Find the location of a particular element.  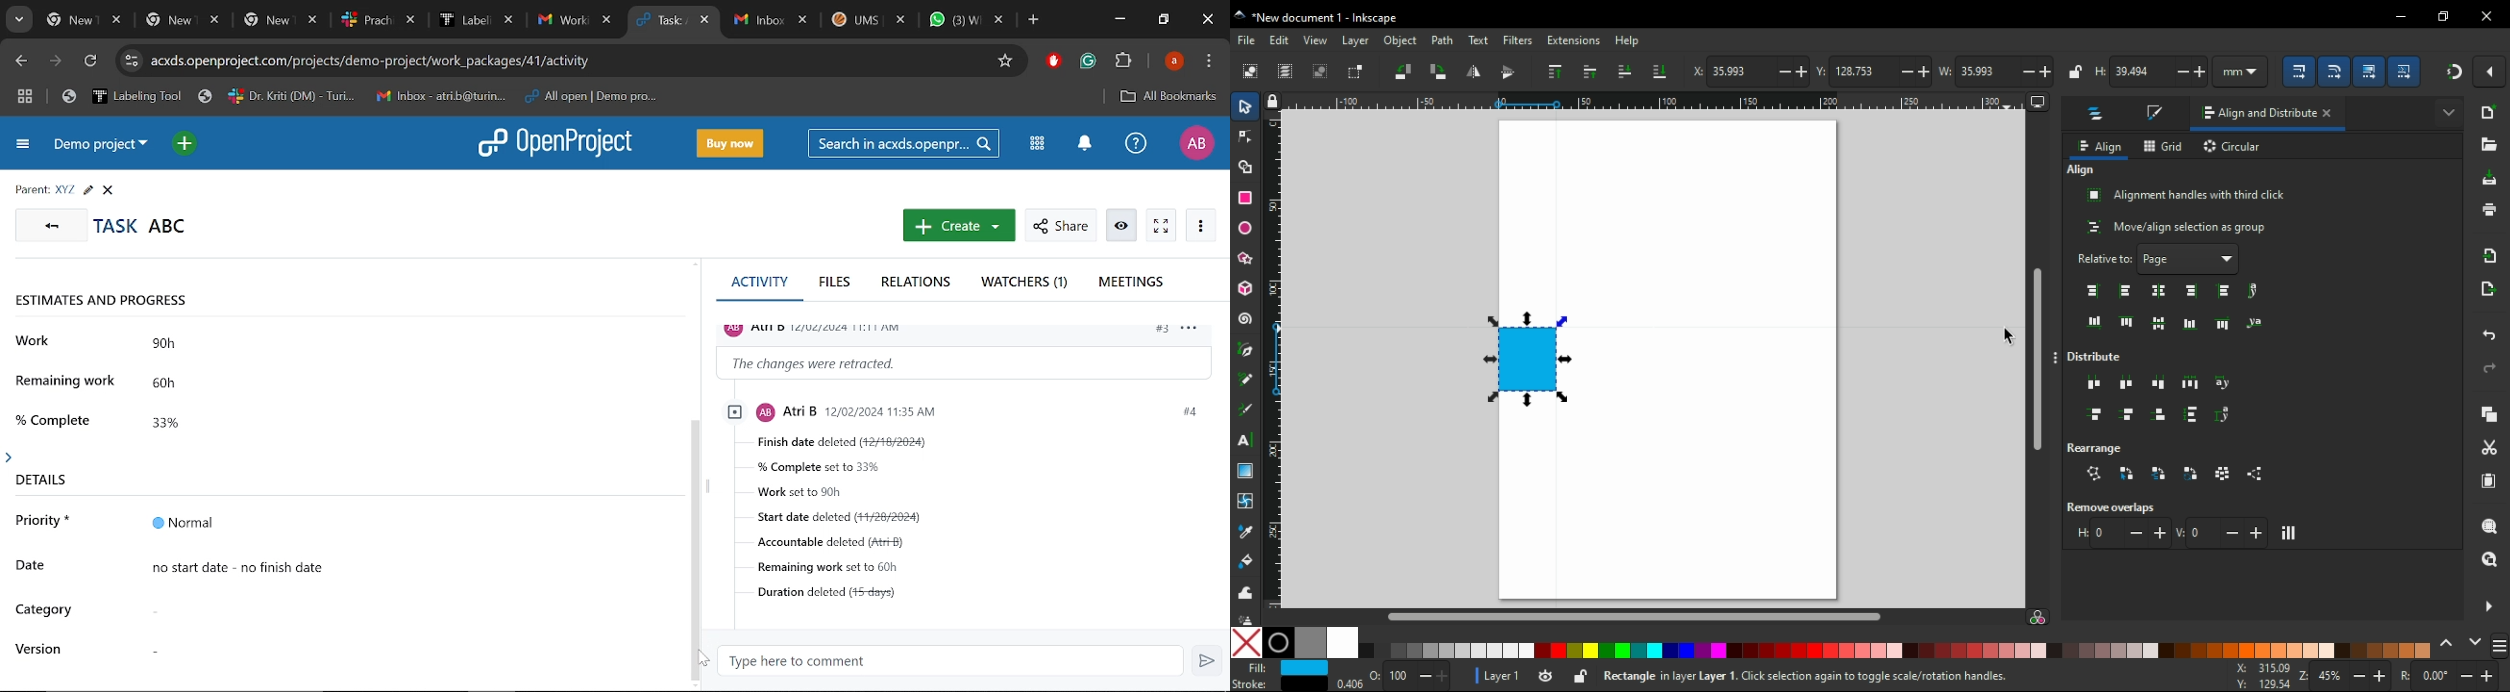

save is located at coordinates (2490, 180).